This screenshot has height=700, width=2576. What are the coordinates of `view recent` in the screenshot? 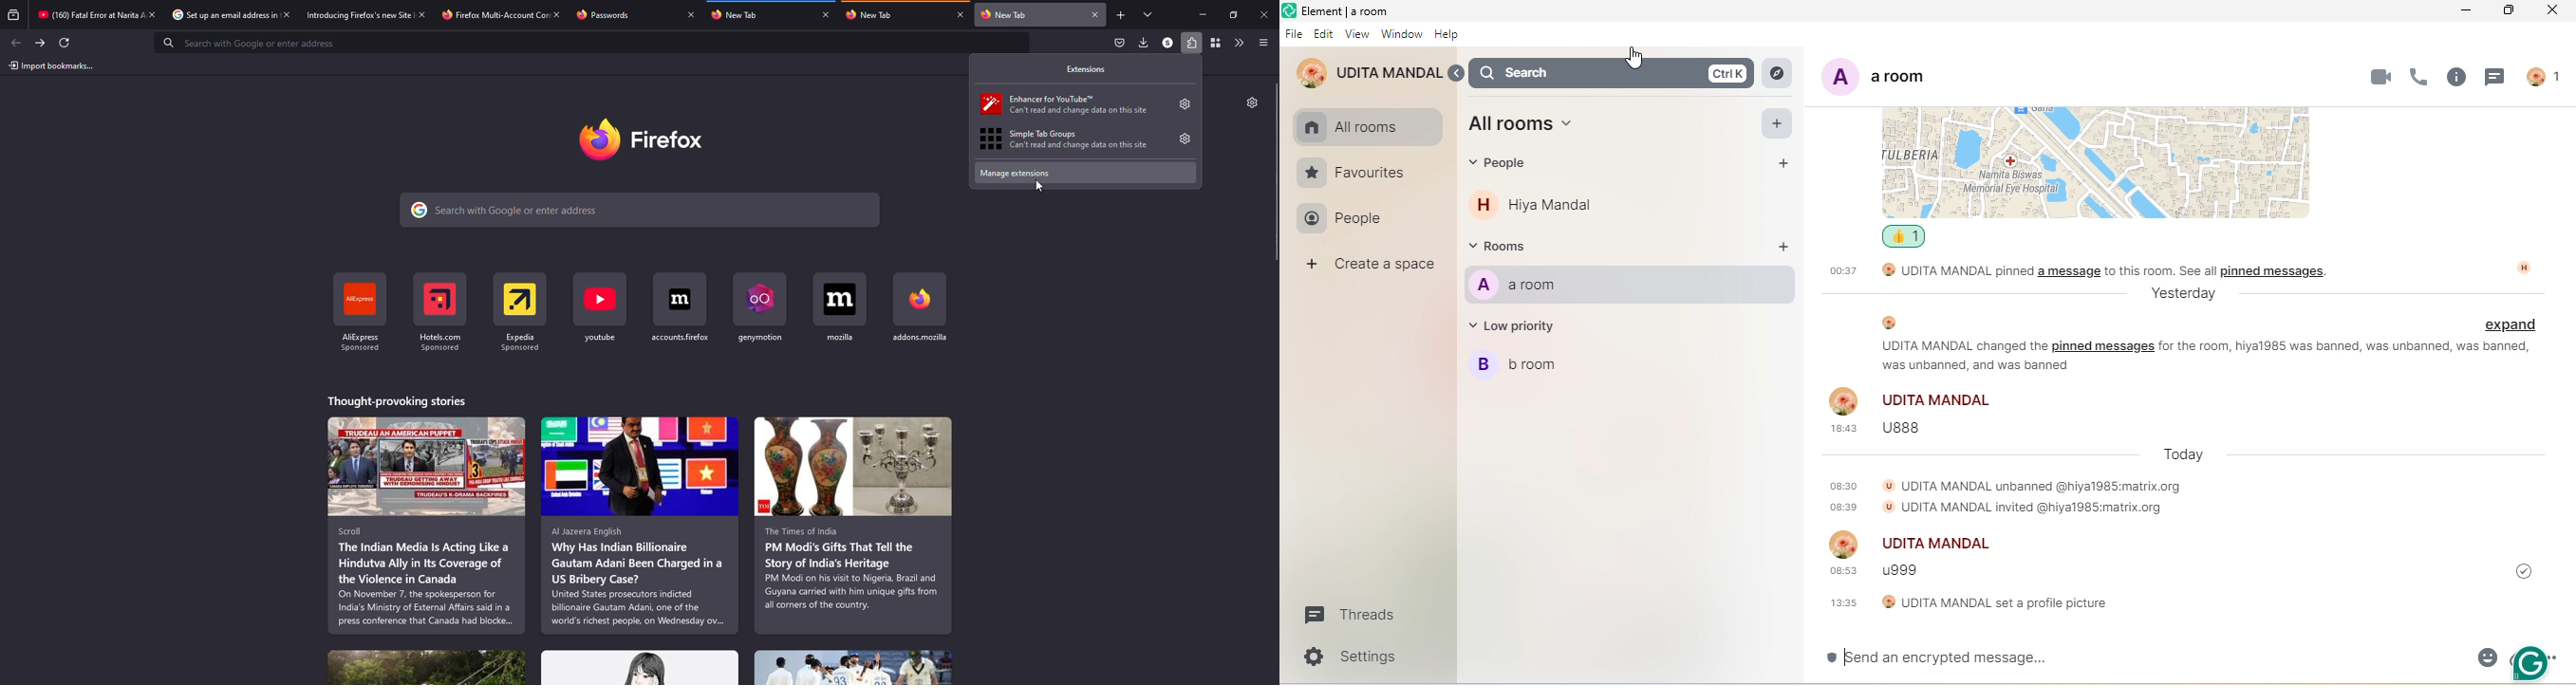 It's located at (14, 15).